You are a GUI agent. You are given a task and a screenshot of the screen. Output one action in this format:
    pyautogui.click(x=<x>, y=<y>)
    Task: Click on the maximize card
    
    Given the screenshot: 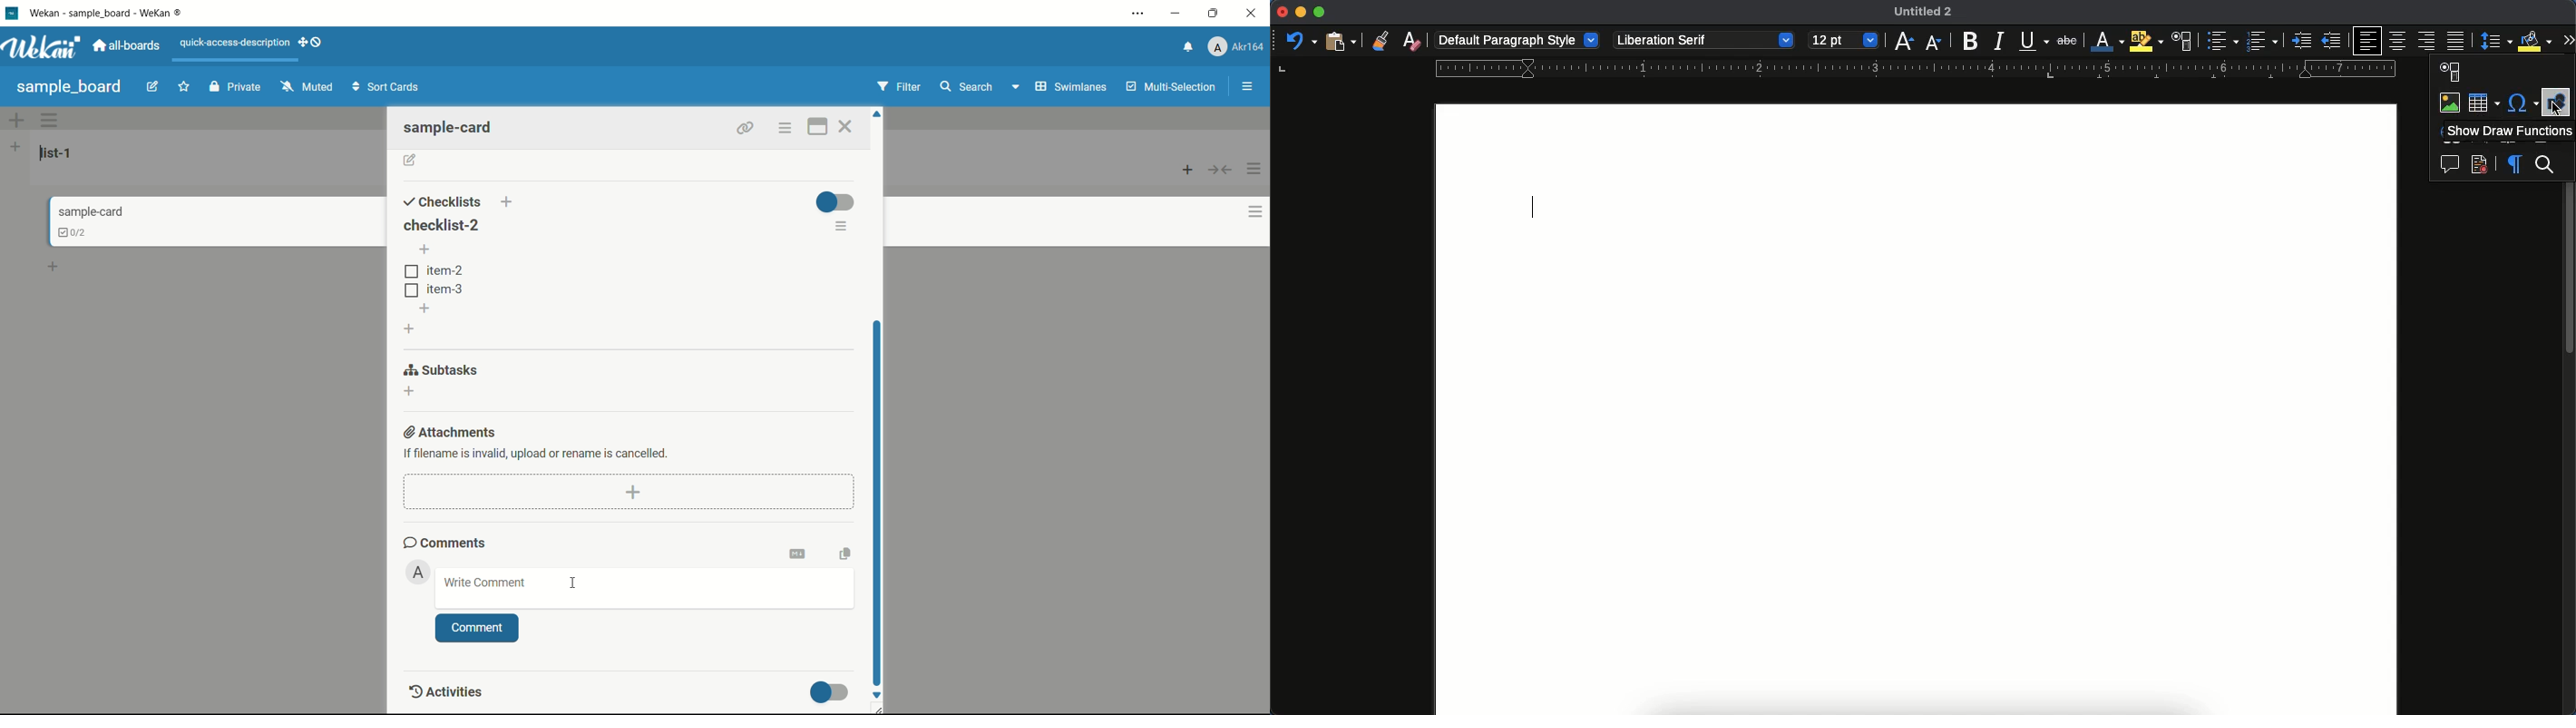 What is the action you would take?
    pyautogui.click(x=817, y=126)
    